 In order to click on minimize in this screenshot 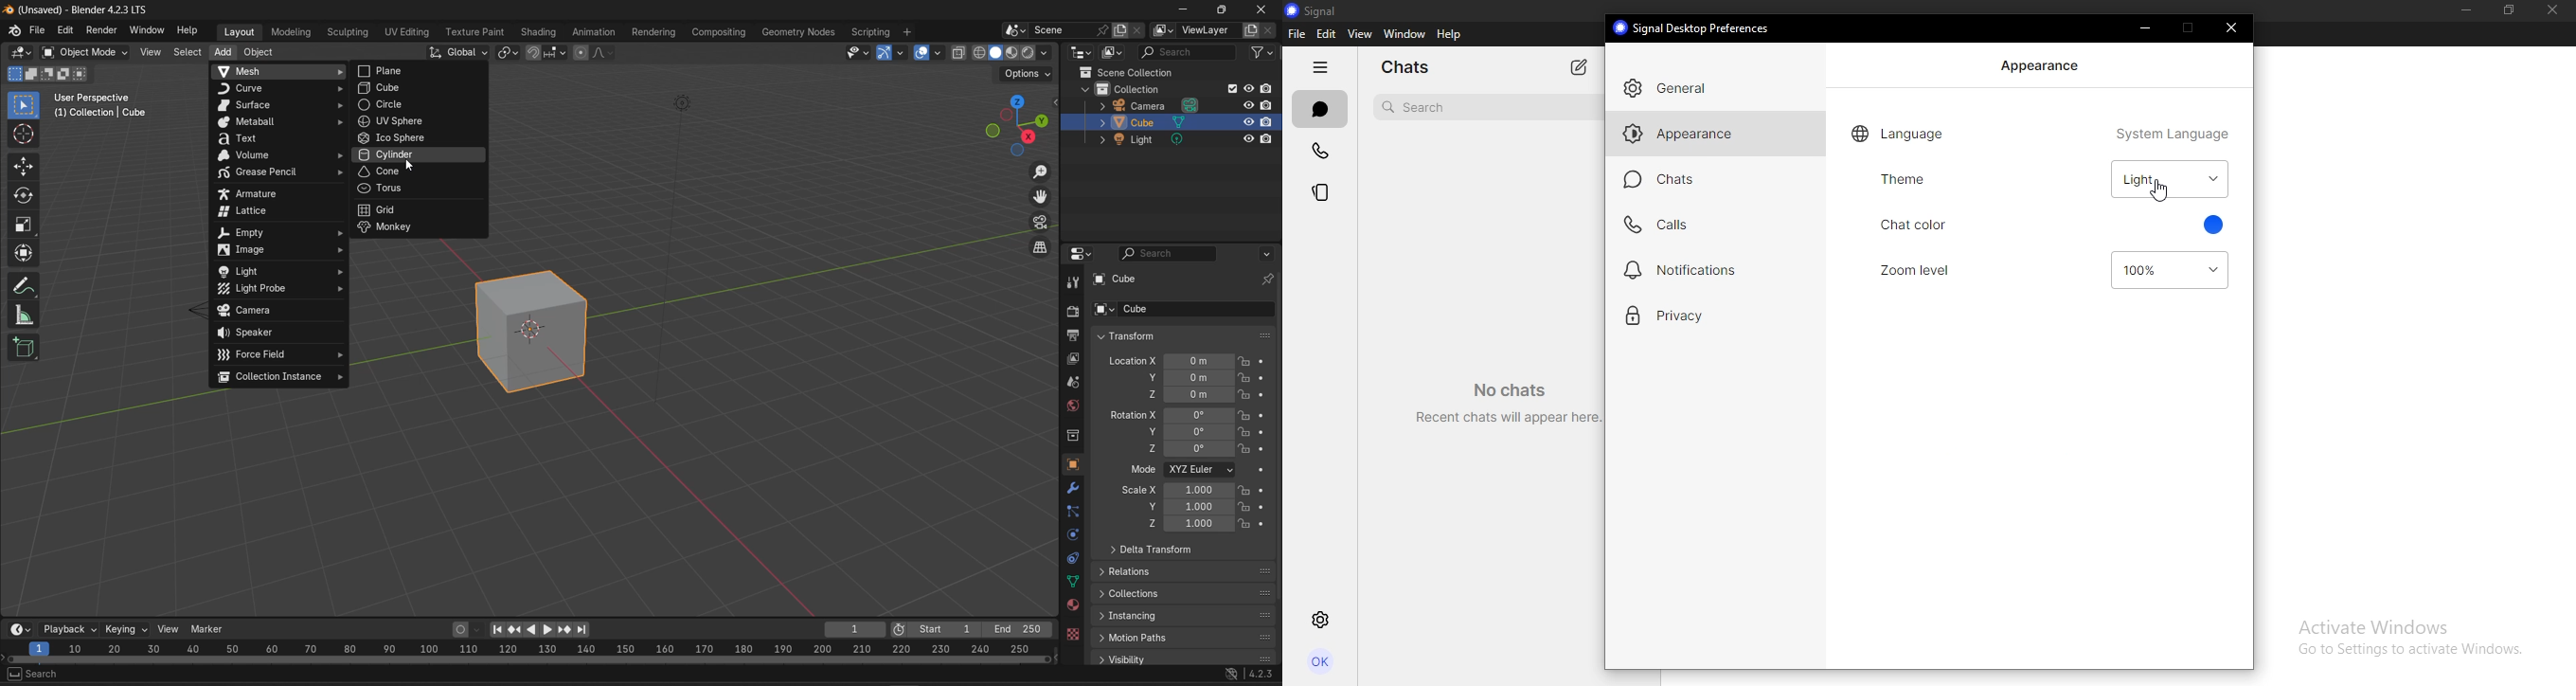, I will do `click(2148, 27)`.